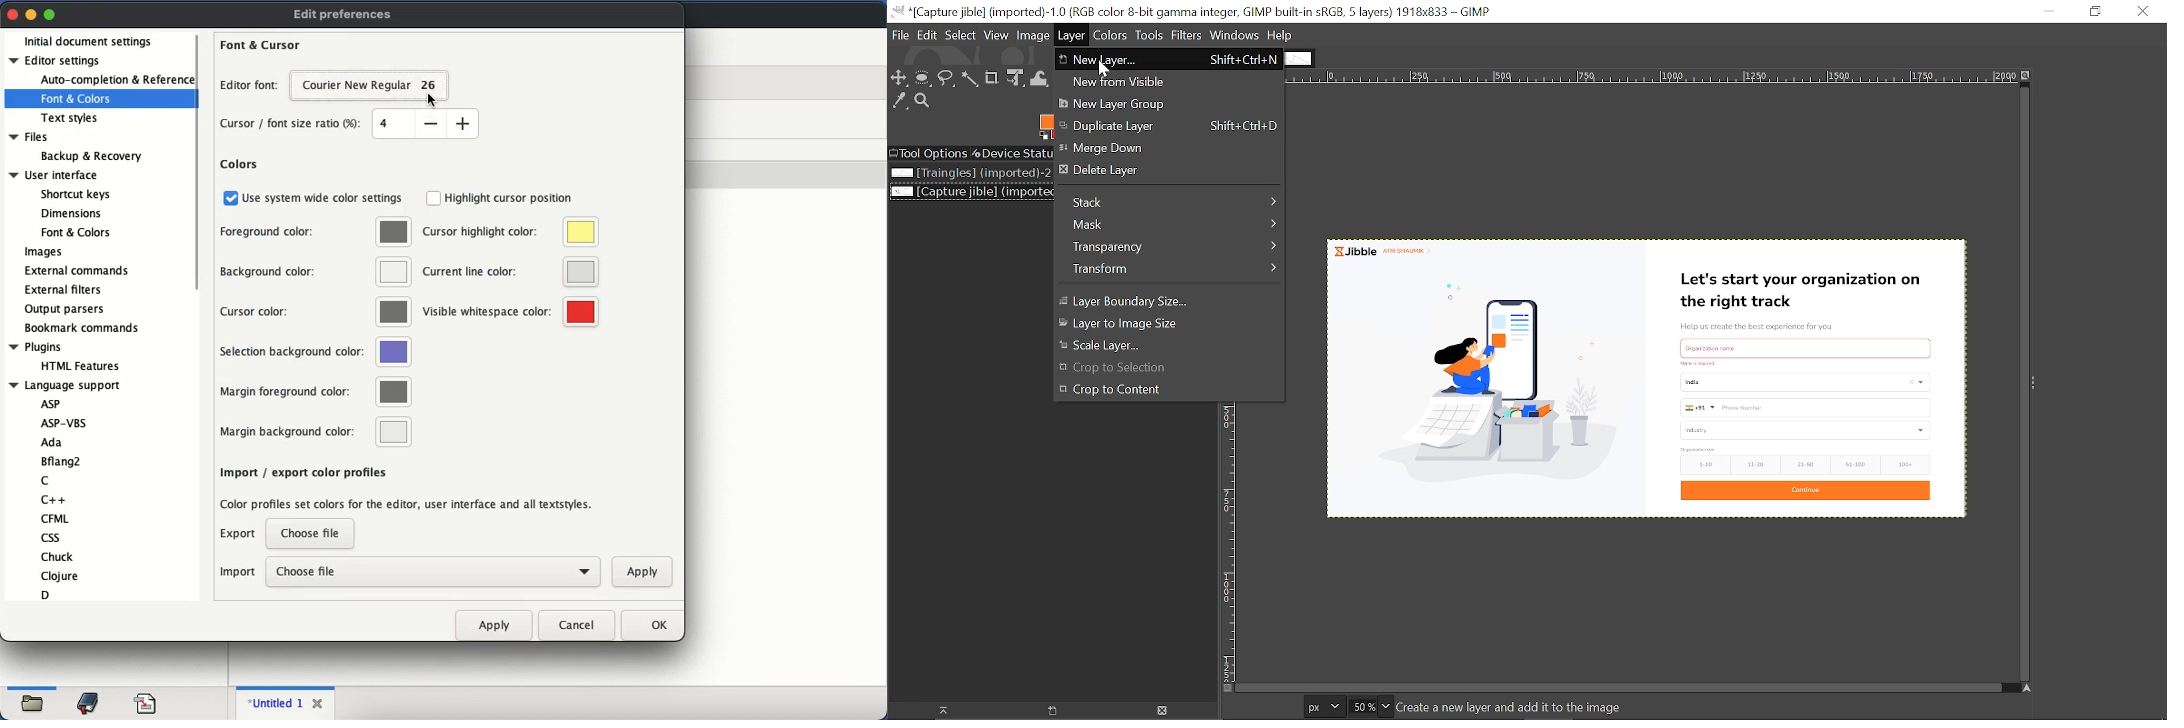  Describe the element at coordinates (1385, 707) in the screenshot. I see `Zoom options` at that location.